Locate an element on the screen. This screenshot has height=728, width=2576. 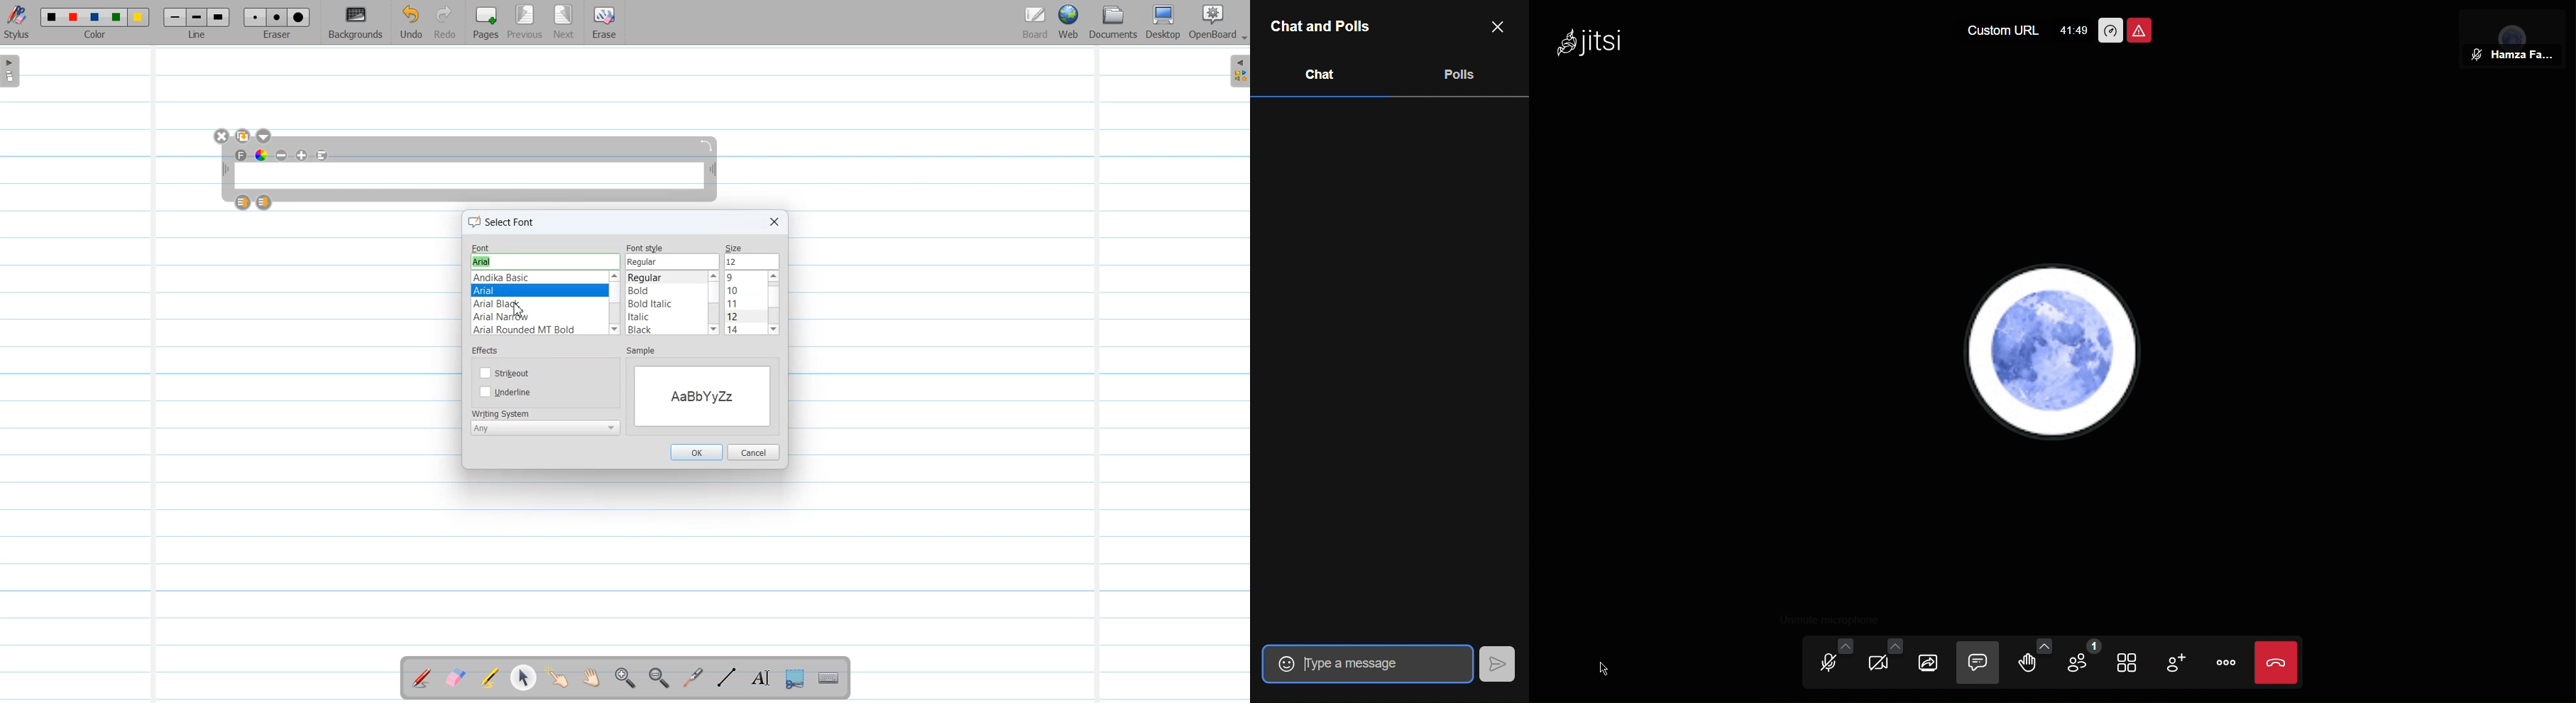
Close Window is located at coordinates (222, 136).